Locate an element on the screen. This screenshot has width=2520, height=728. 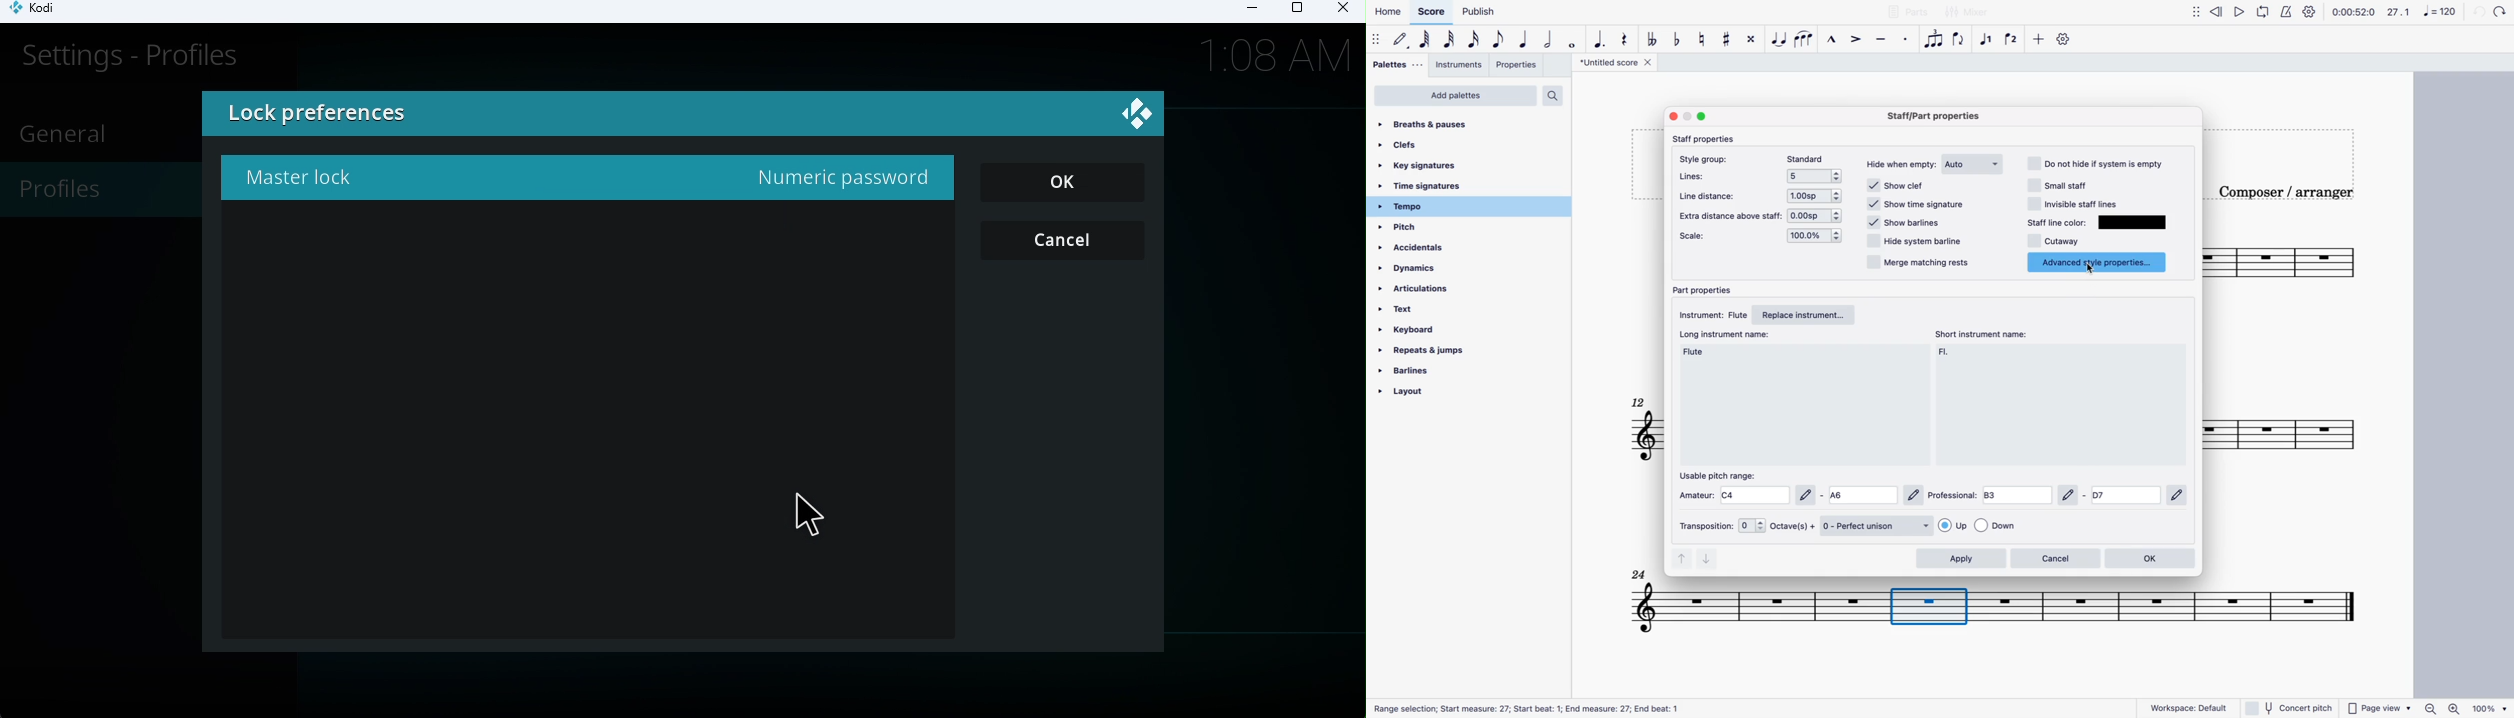
augmentative dot is located at coordinates (1601, 40).